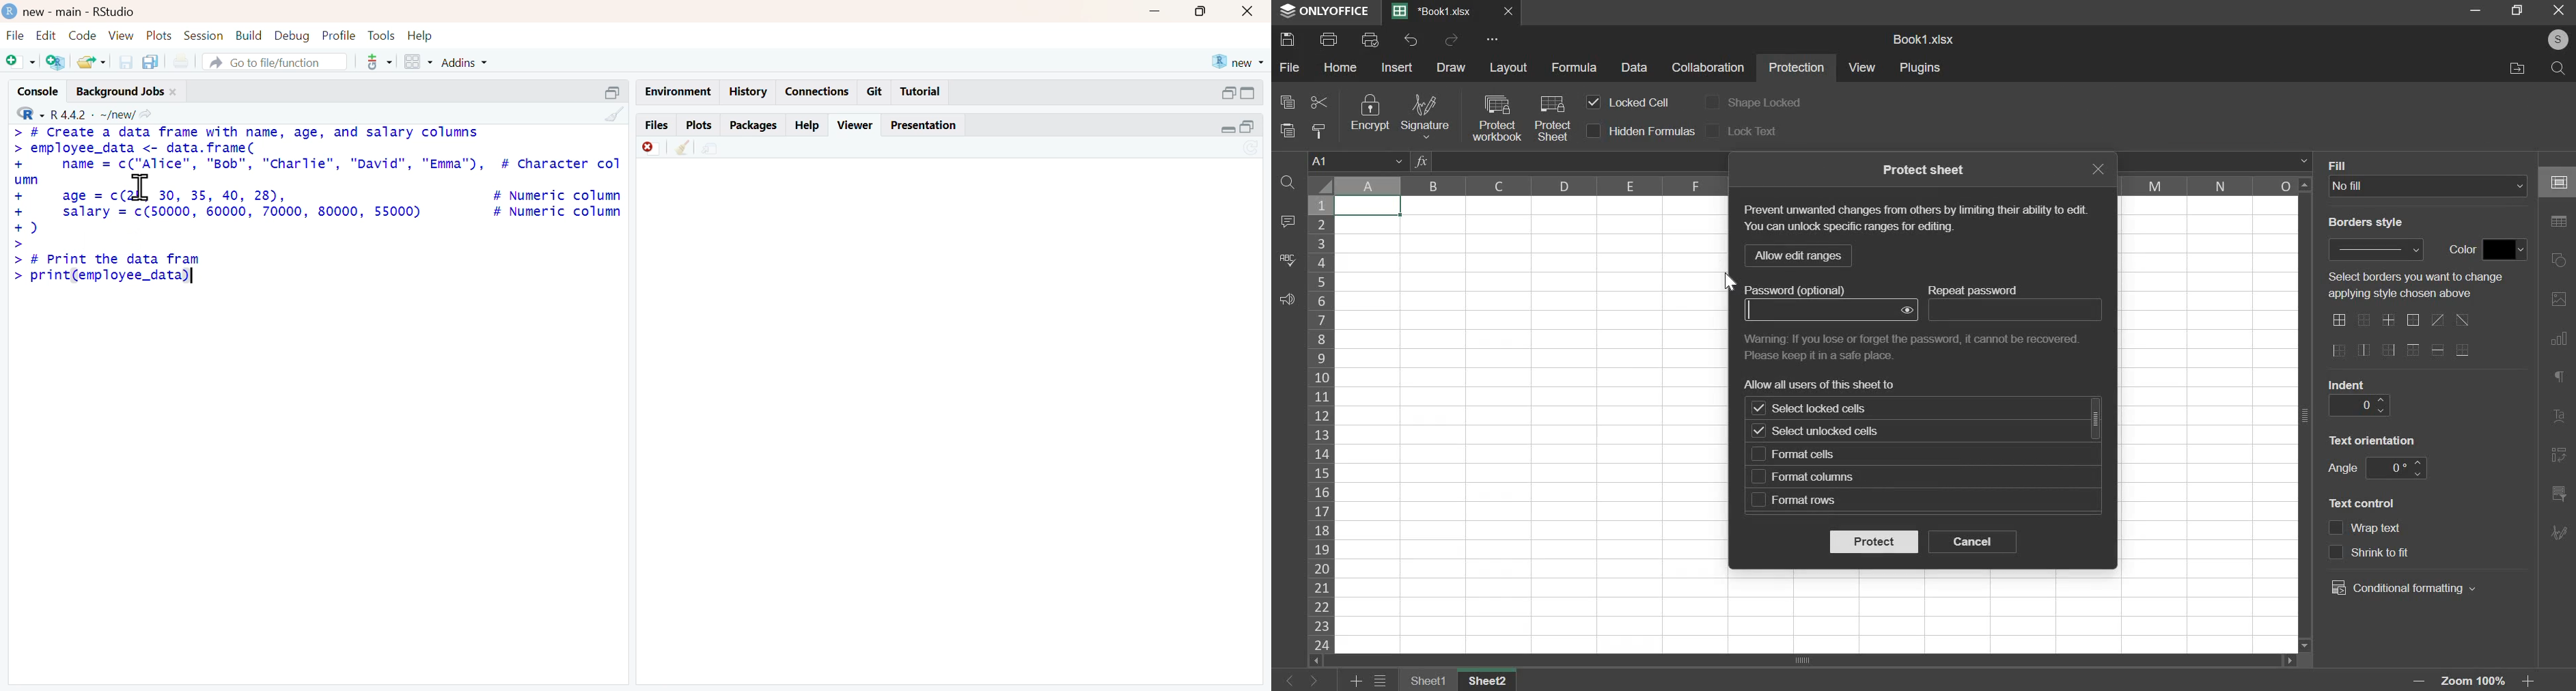 This screenshot has width=2576, height=700. I want to click on Book1.xlsx, so click(1926, 40).